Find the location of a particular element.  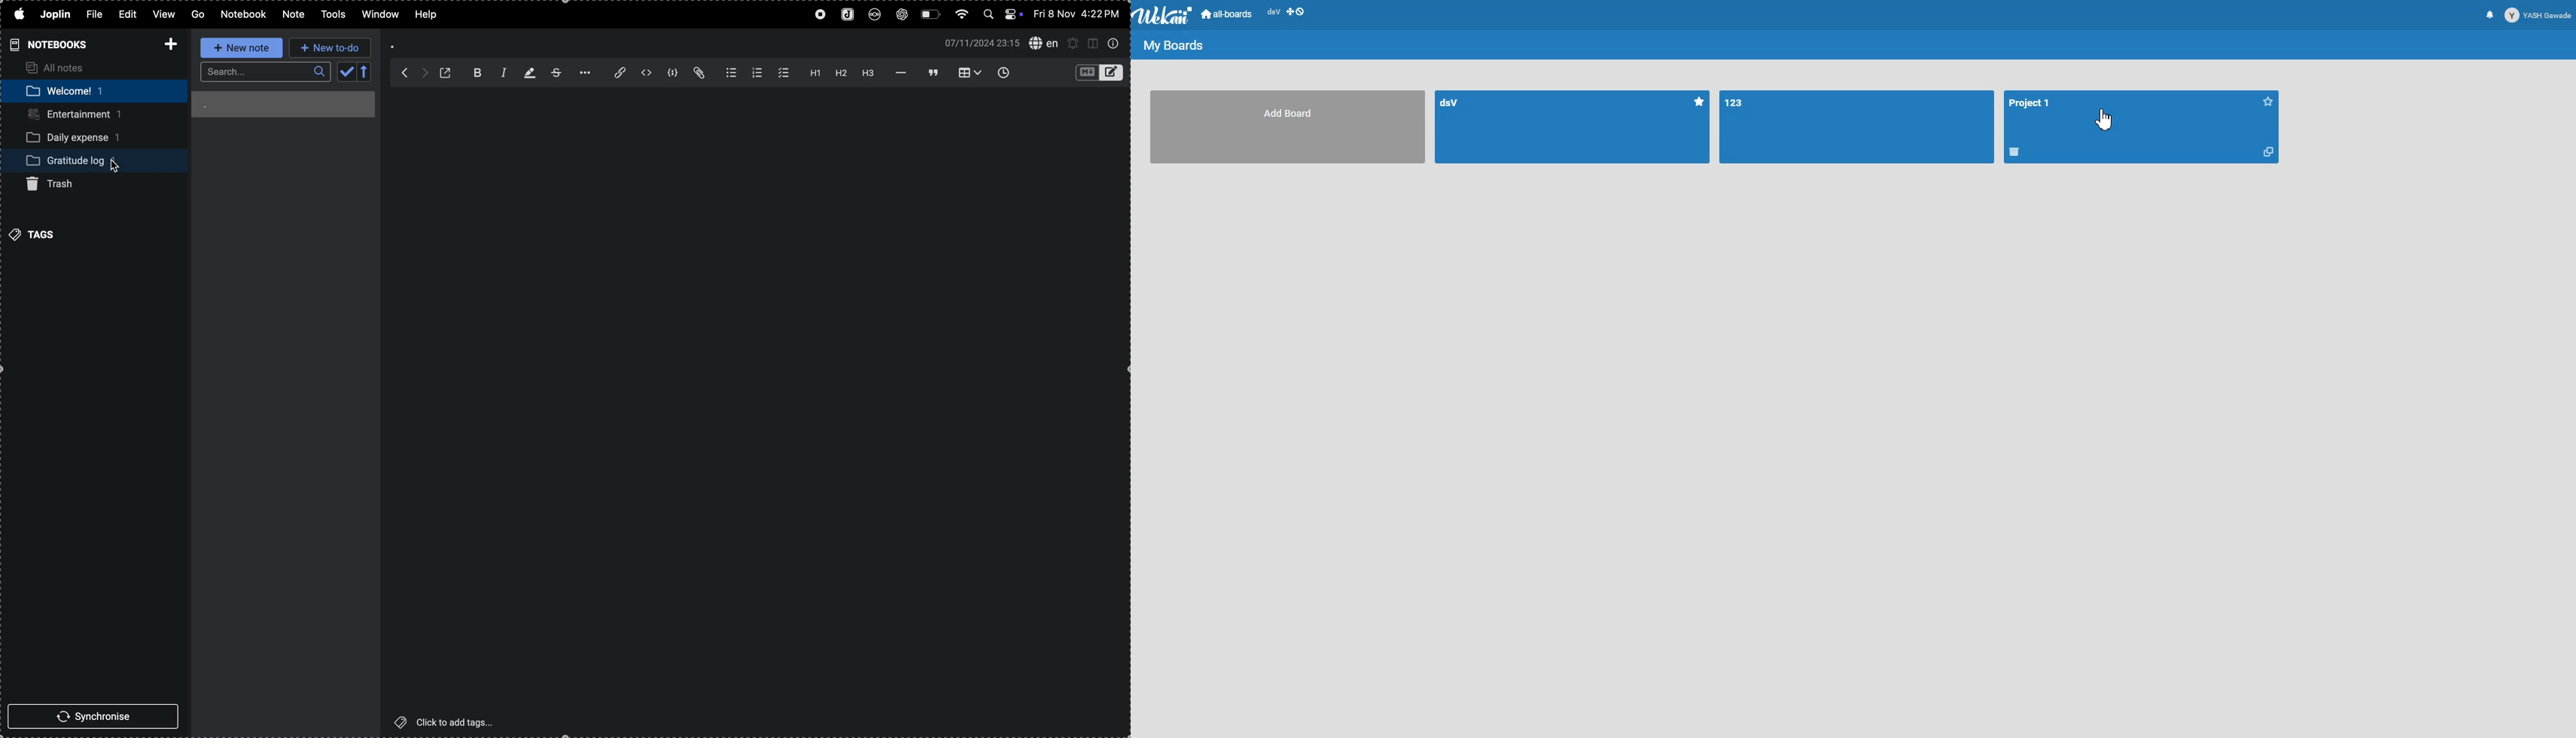

check box is located at coordinates (782, 72).